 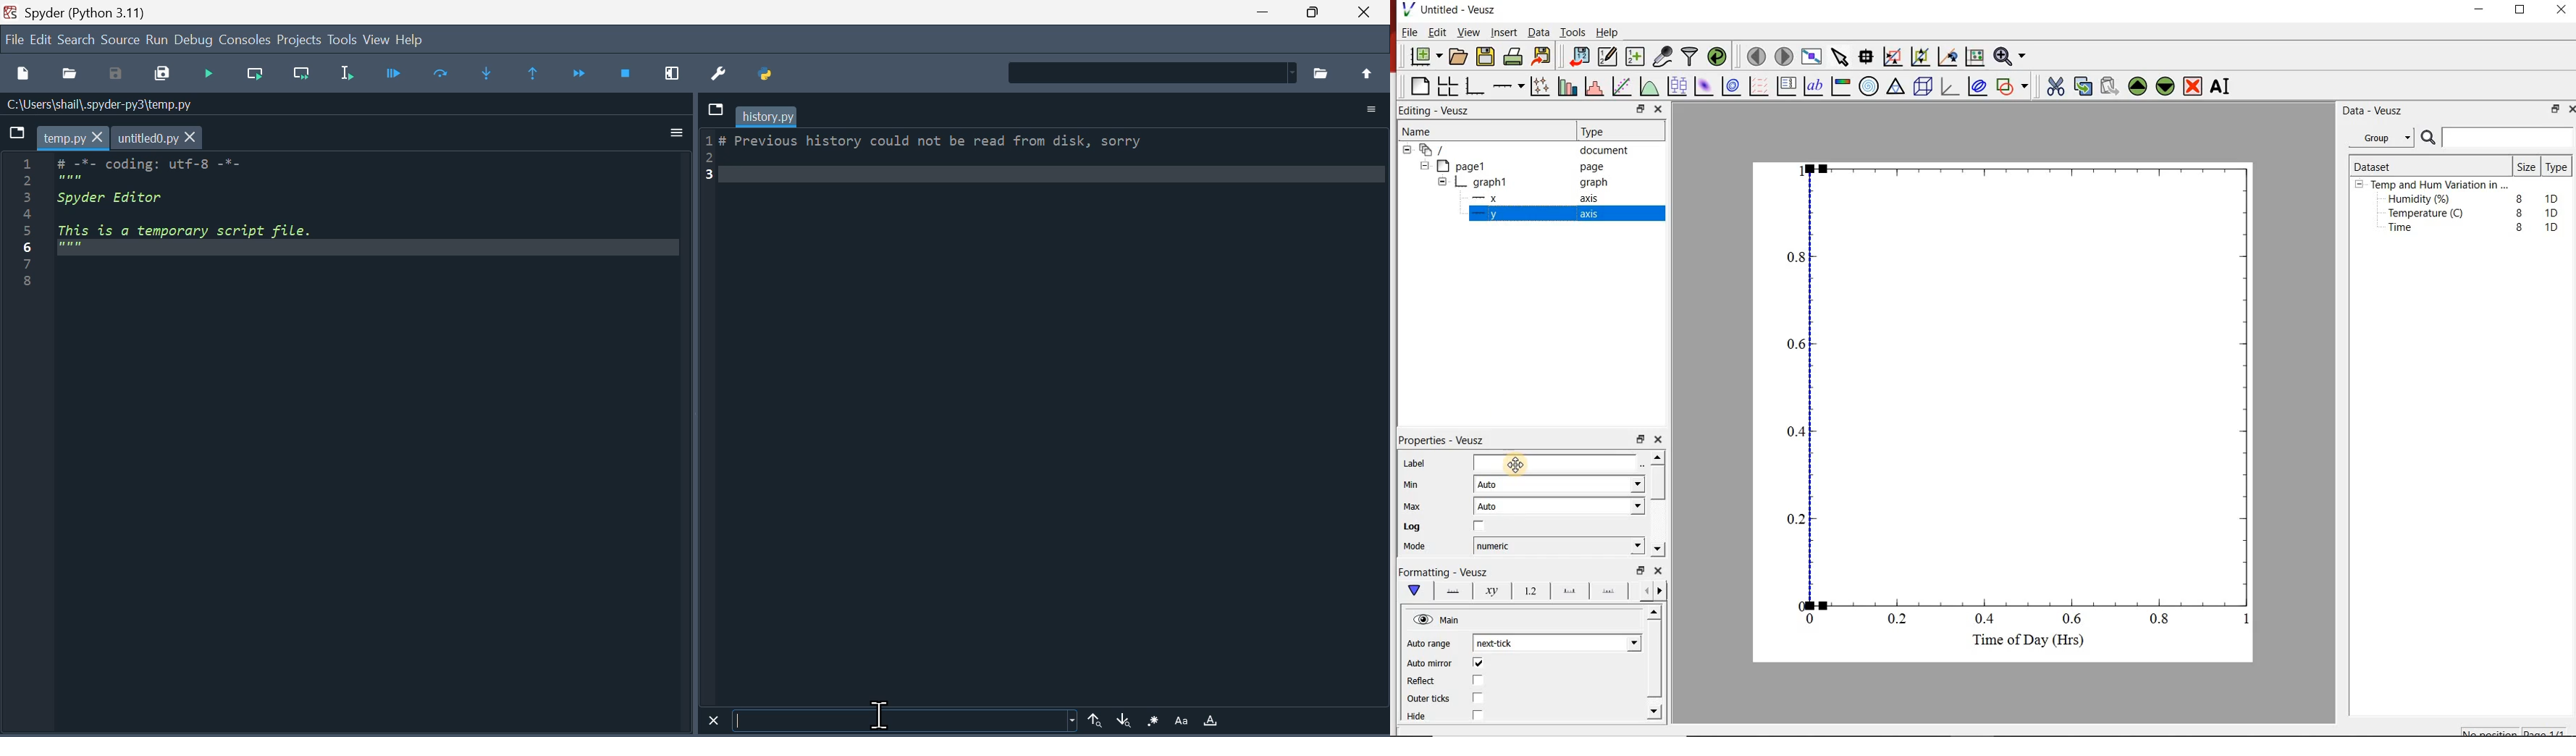 What do you see at coordinates (777, 75) in the screenshot?
I see `Pythonpath manager` at bounding box center [777, 75].